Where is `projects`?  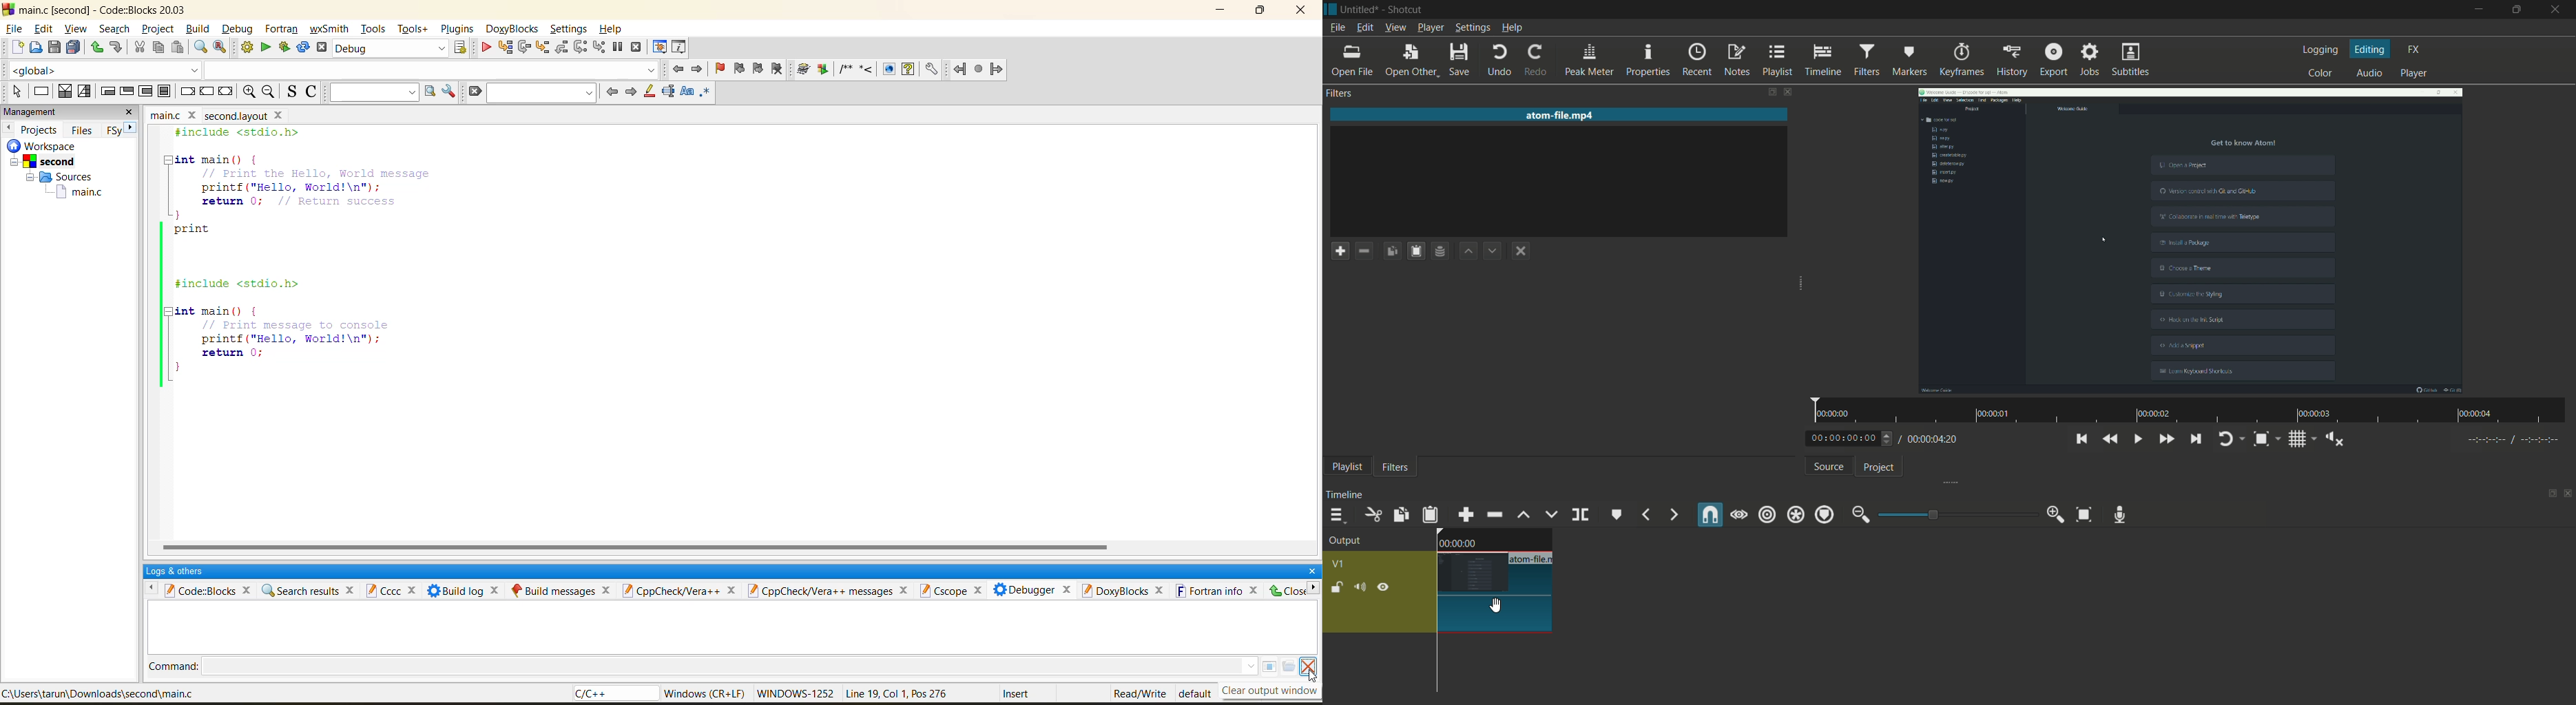
projects is located at coordinates (41, 129).